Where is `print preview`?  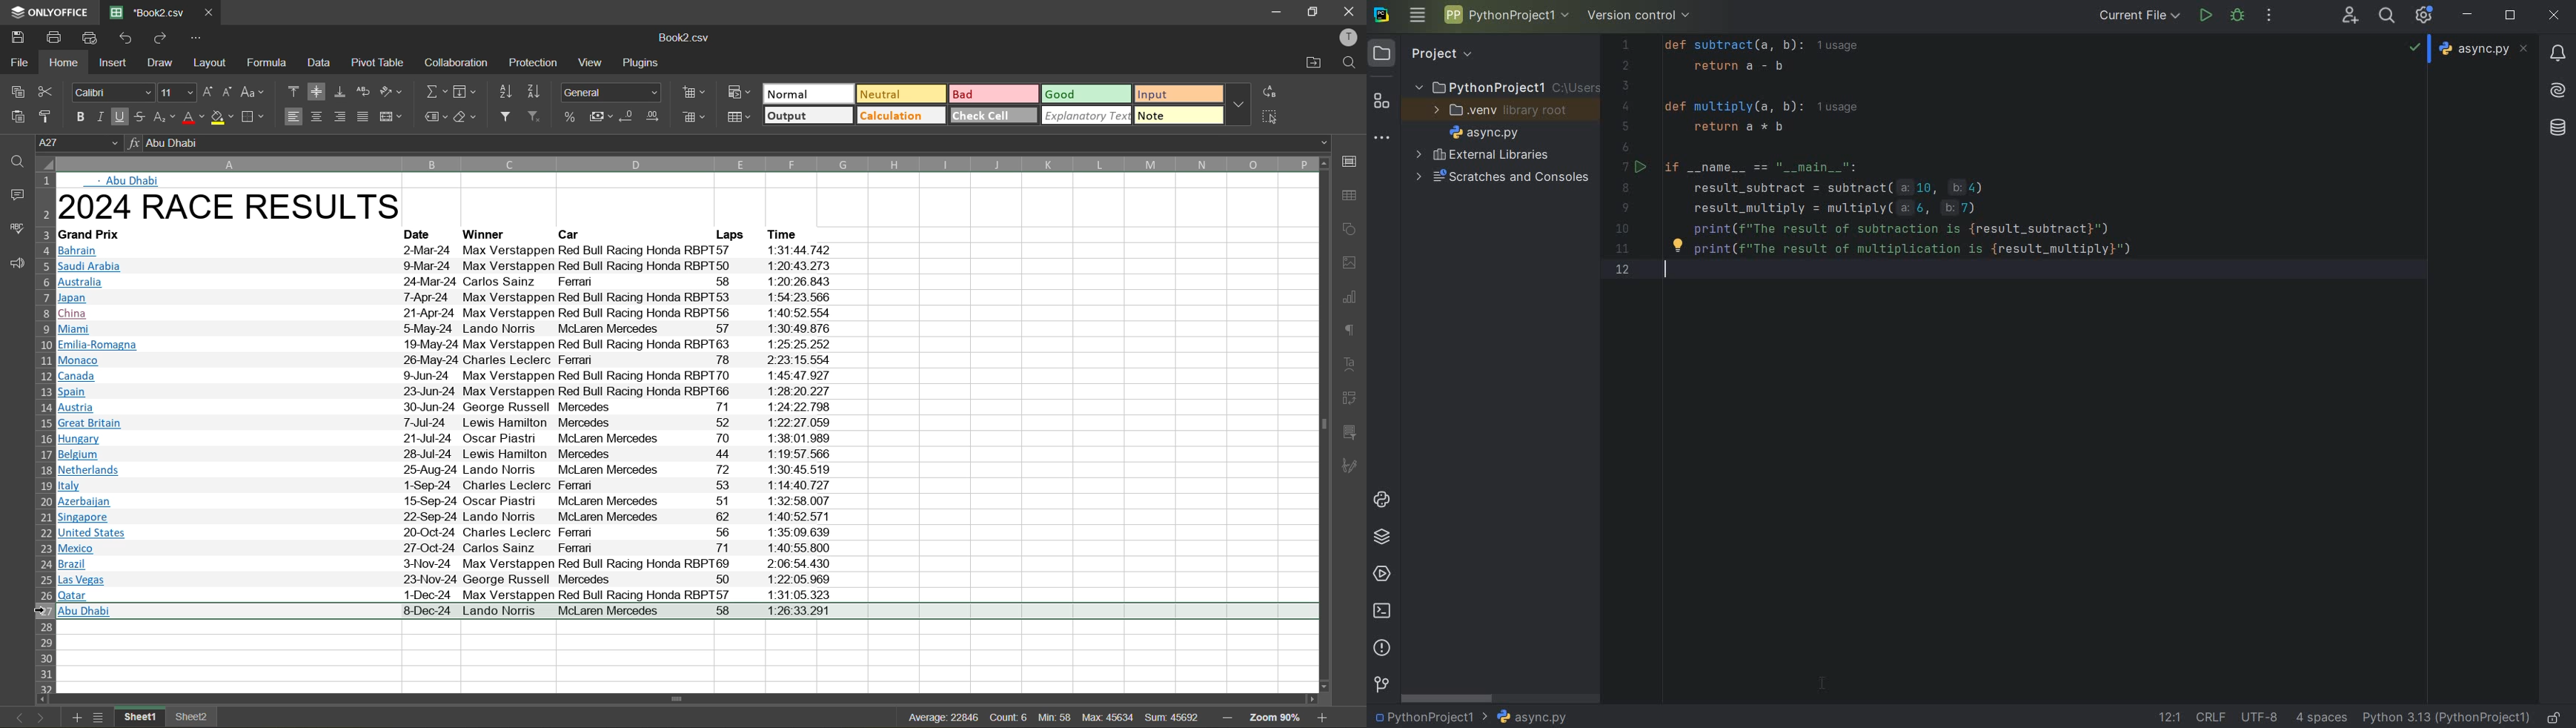 print preview is located at coordinates (93, 38).